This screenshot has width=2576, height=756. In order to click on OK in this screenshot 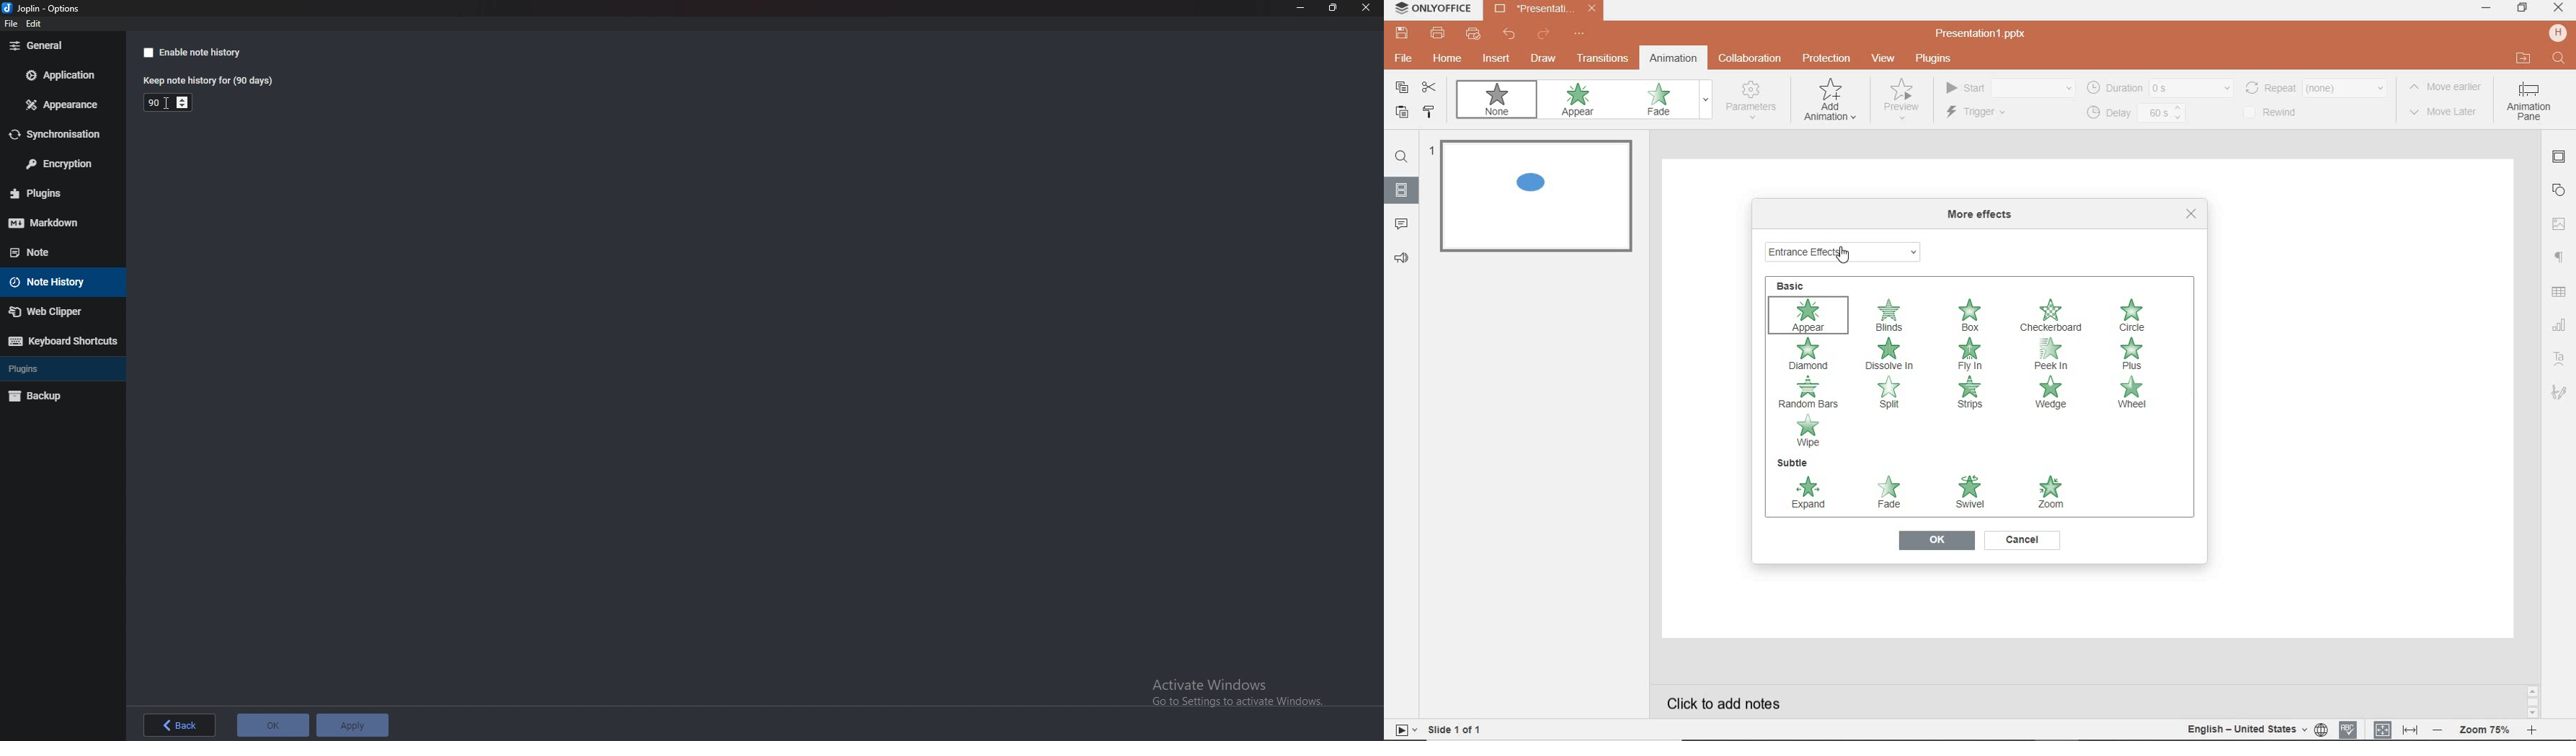, I will do `click(1935, 542)`.